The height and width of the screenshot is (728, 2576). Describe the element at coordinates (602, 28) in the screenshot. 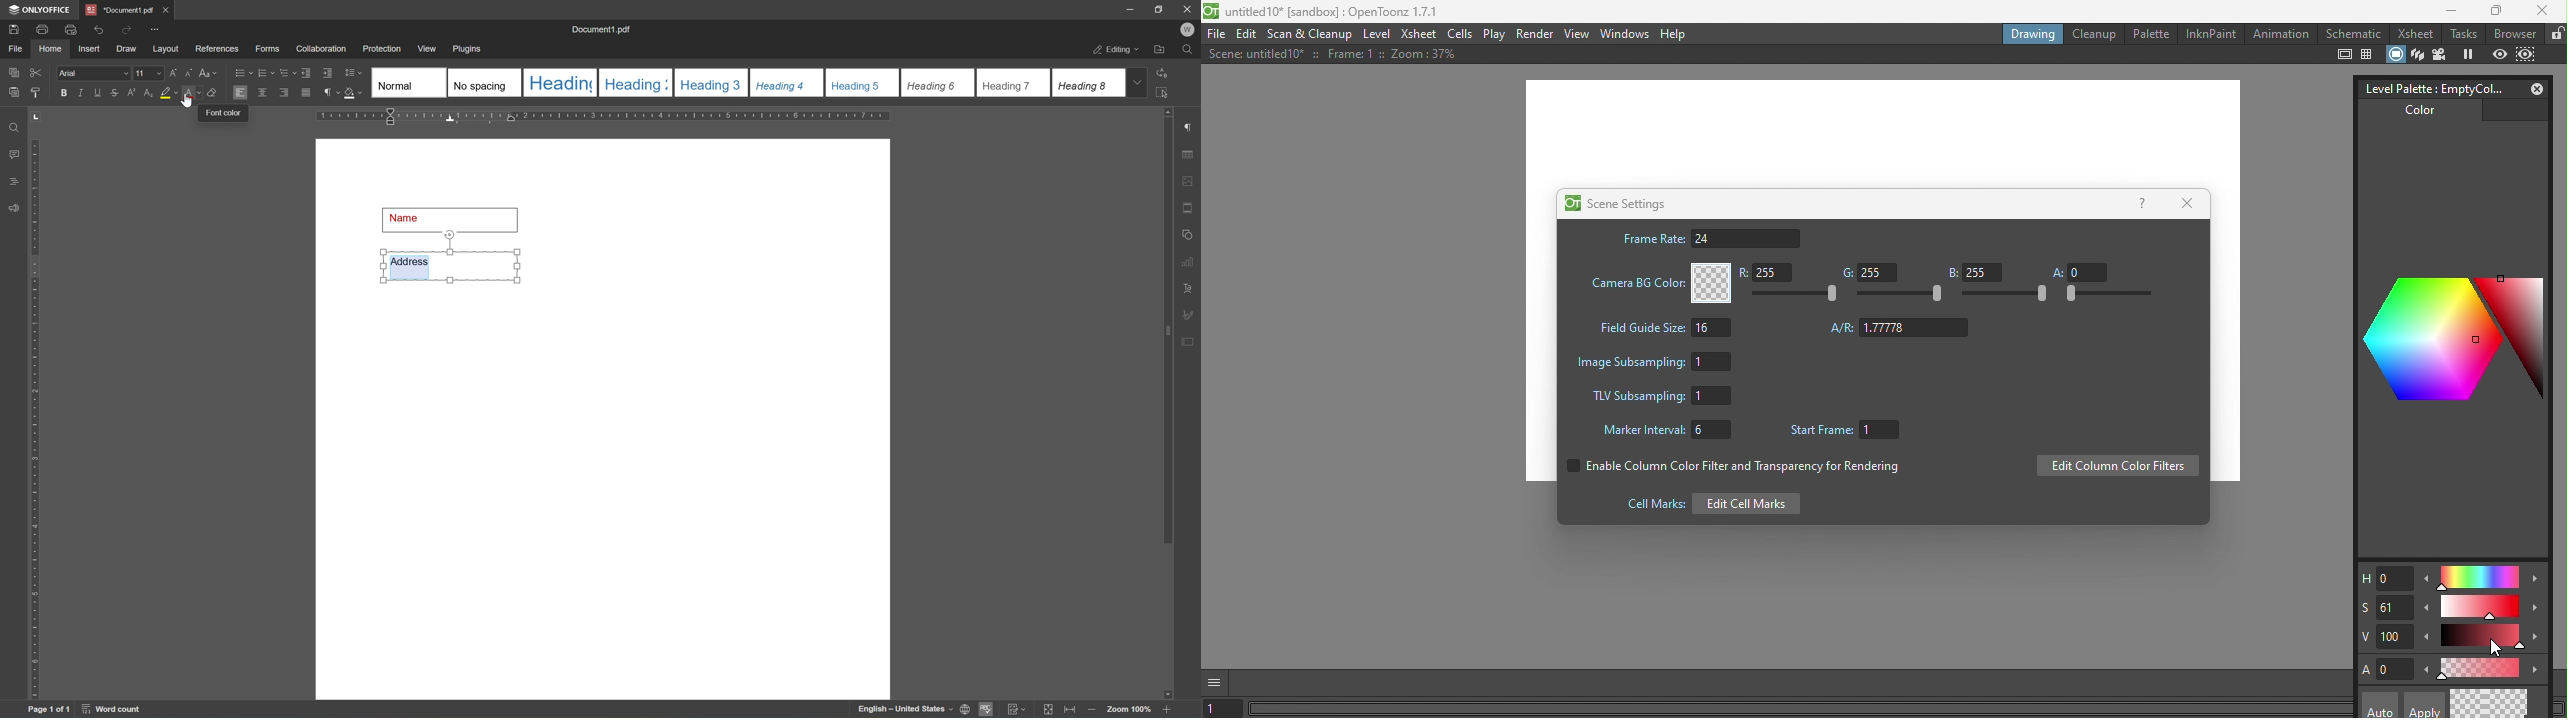

I see `document1.pdf` at that location.